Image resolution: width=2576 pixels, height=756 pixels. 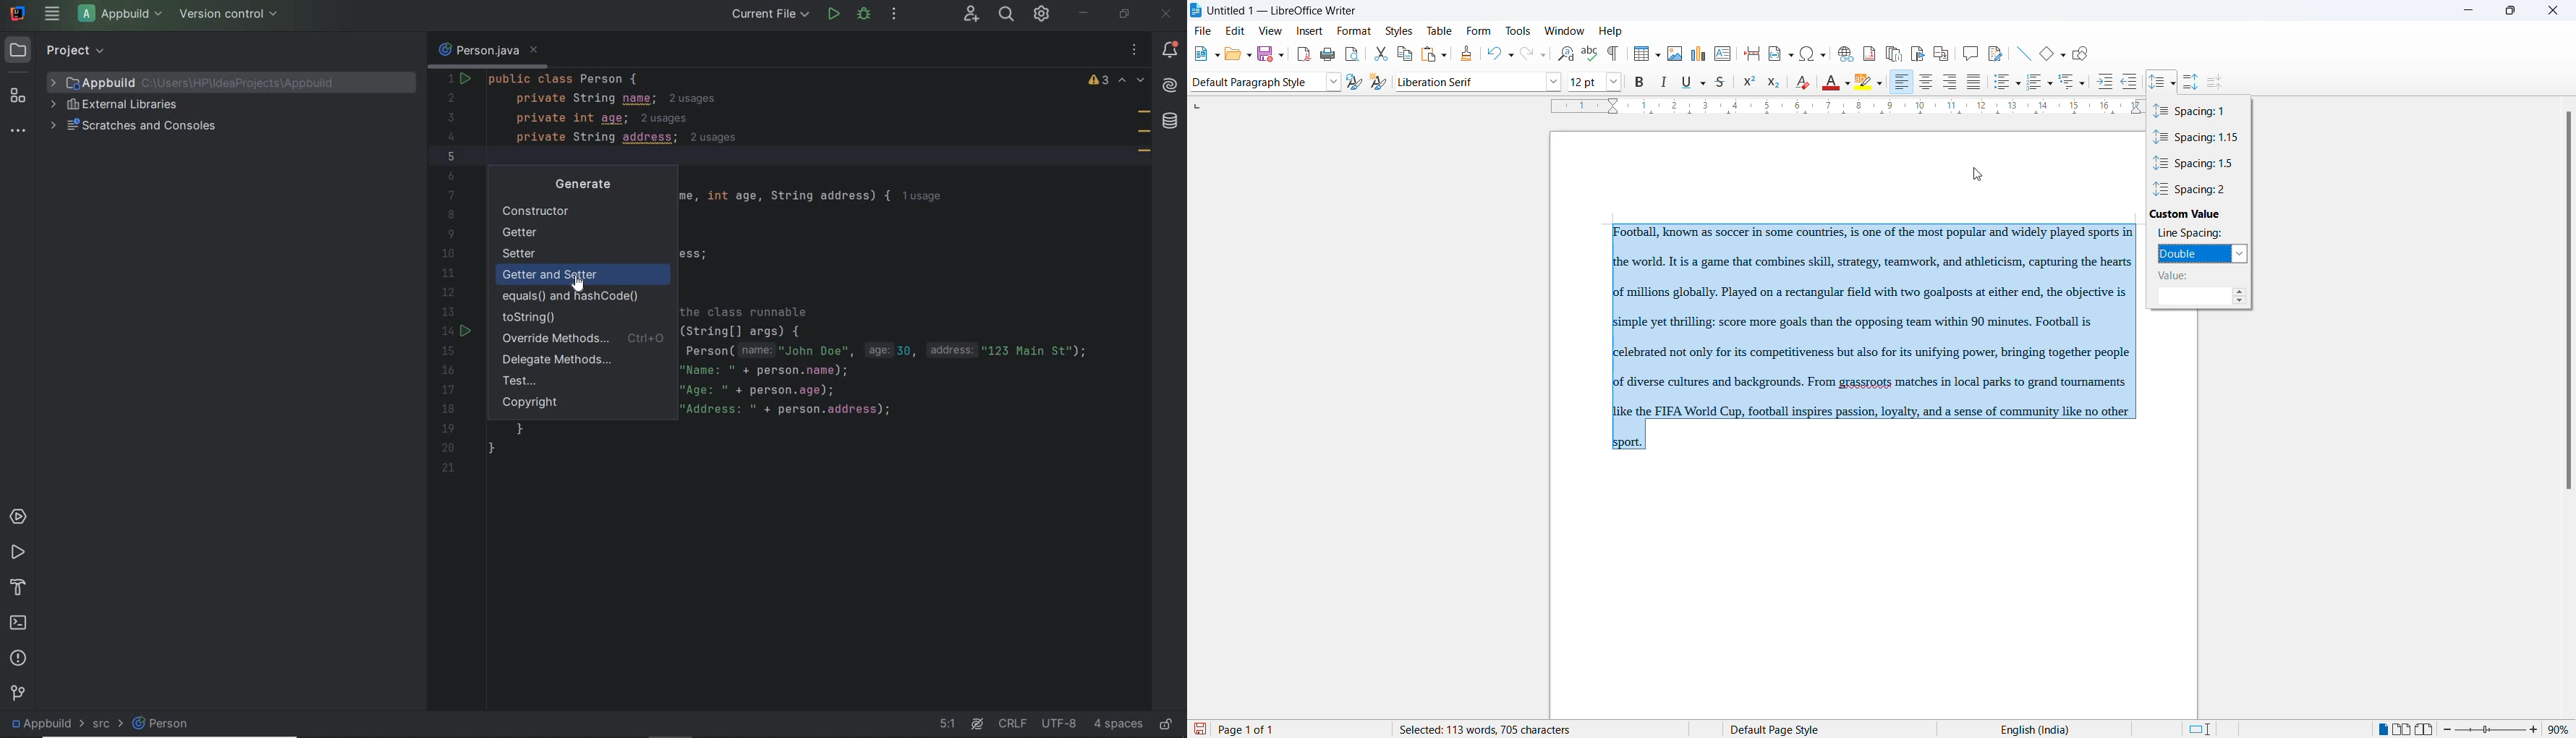 I want to click on open file, so click(x=1229, y=55).